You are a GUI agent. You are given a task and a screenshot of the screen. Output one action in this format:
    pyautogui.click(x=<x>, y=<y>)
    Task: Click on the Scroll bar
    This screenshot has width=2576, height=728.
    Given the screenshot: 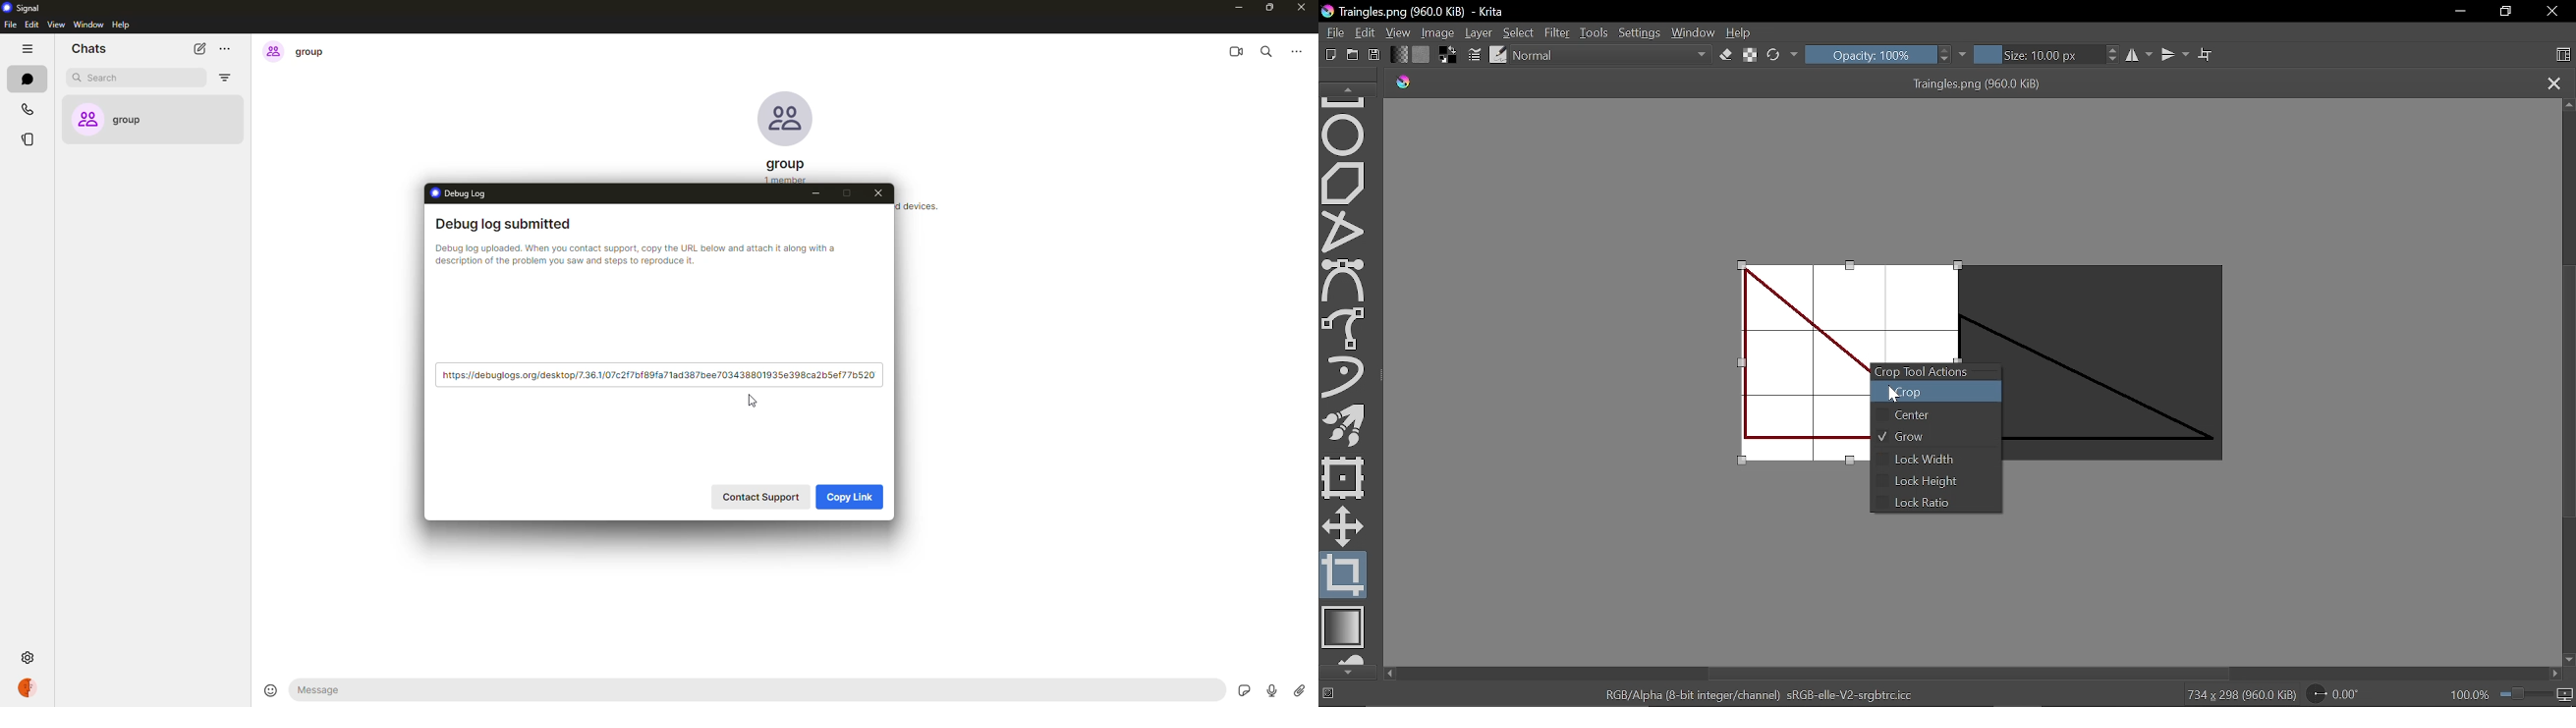 What is the action you would take?
    pyautogui.click(x=2567, y=394)
    